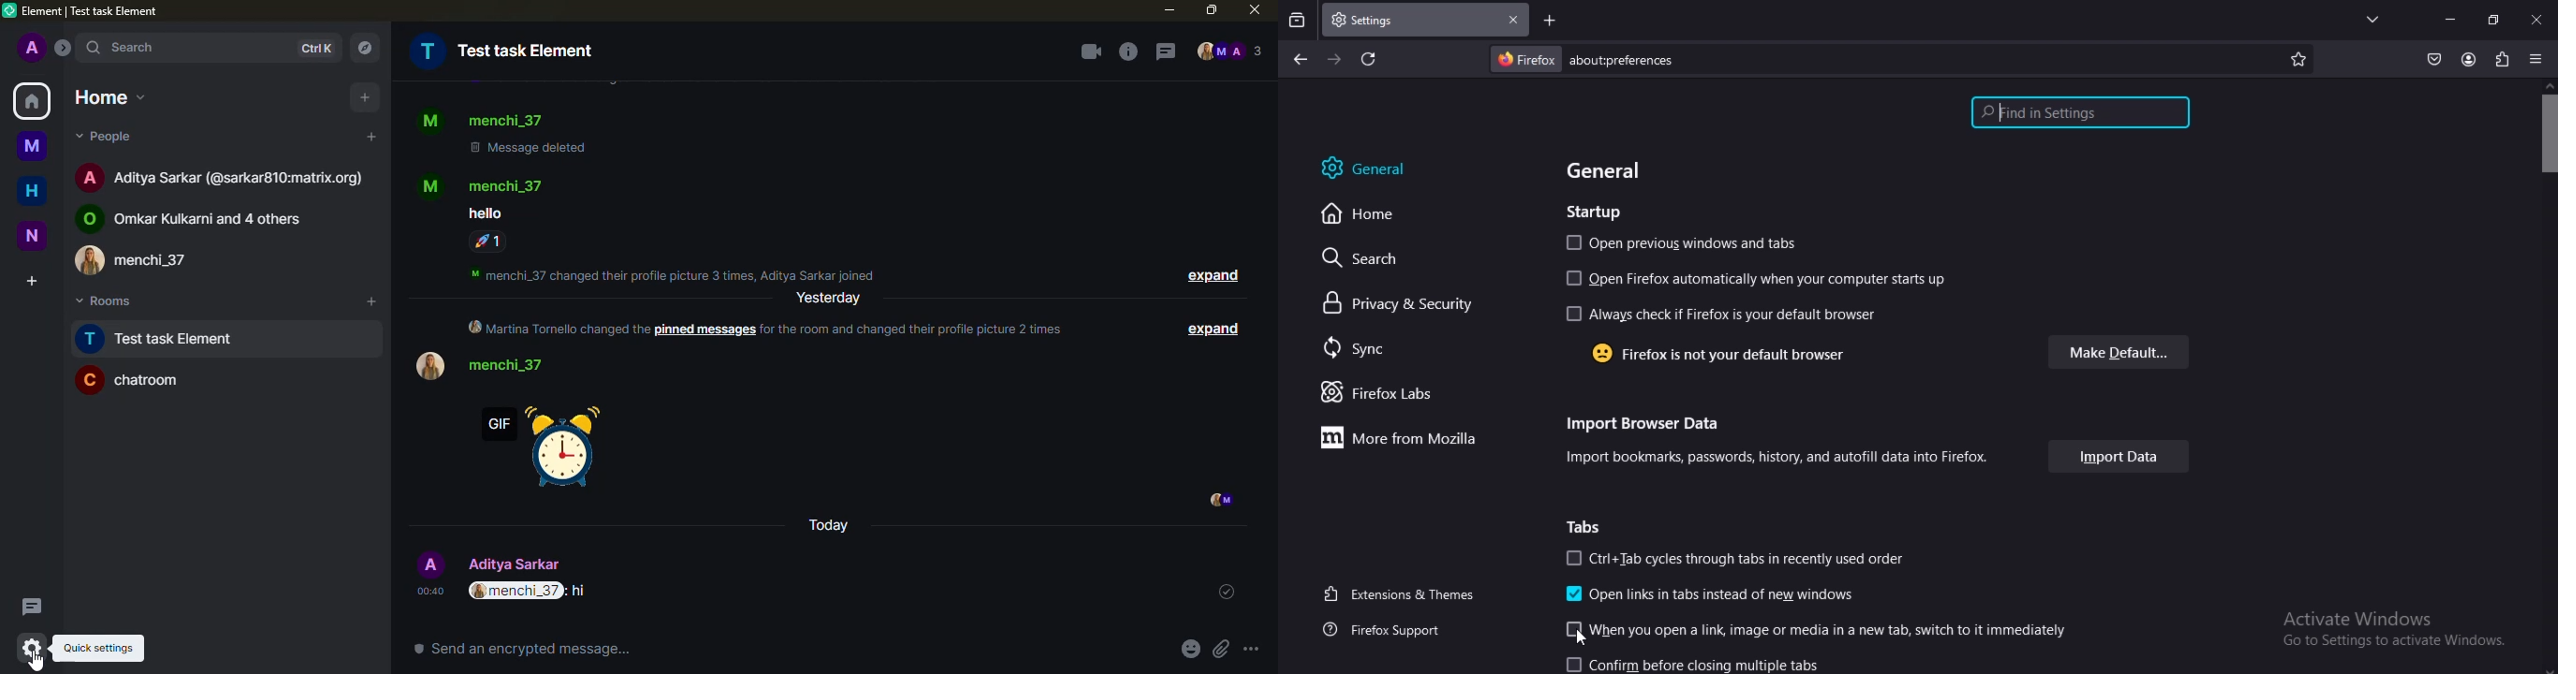 The width and height of the screenshot is (2576, 700). I want to click on search, so click(122, 48).